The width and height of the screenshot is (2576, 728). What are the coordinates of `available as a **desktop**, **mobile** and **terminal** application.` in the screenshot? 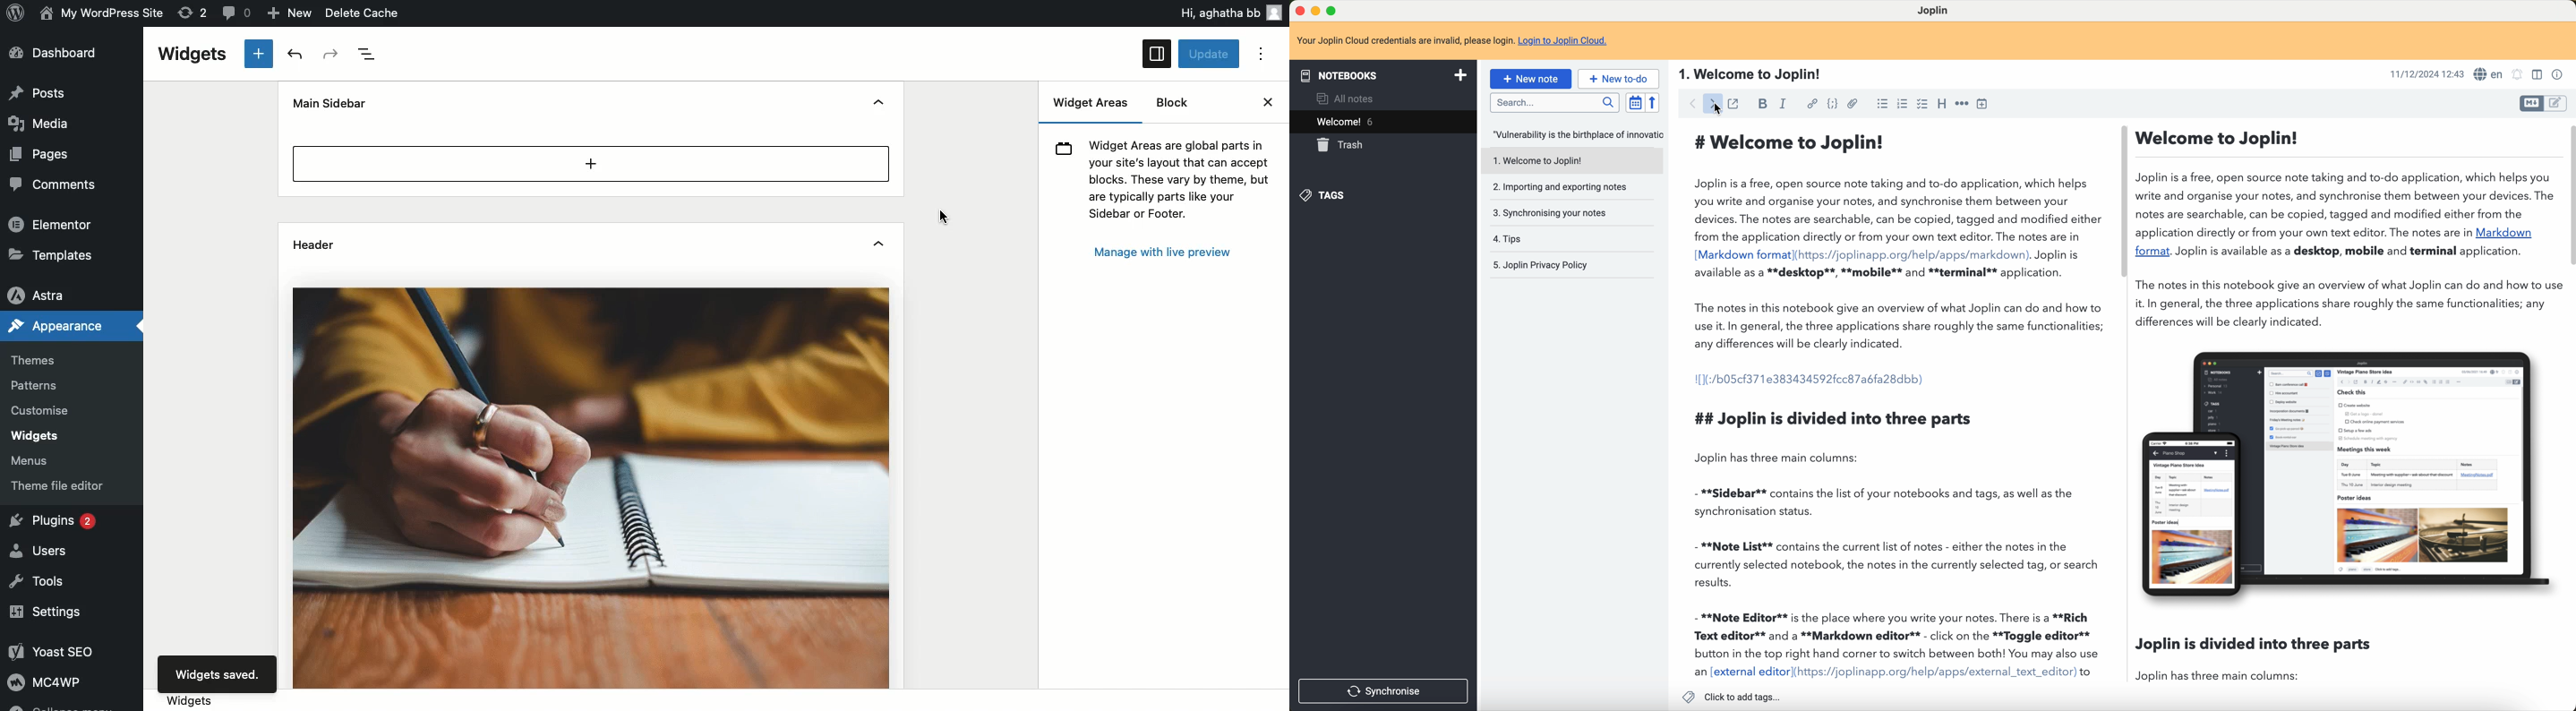 It's located at (1875, 271).